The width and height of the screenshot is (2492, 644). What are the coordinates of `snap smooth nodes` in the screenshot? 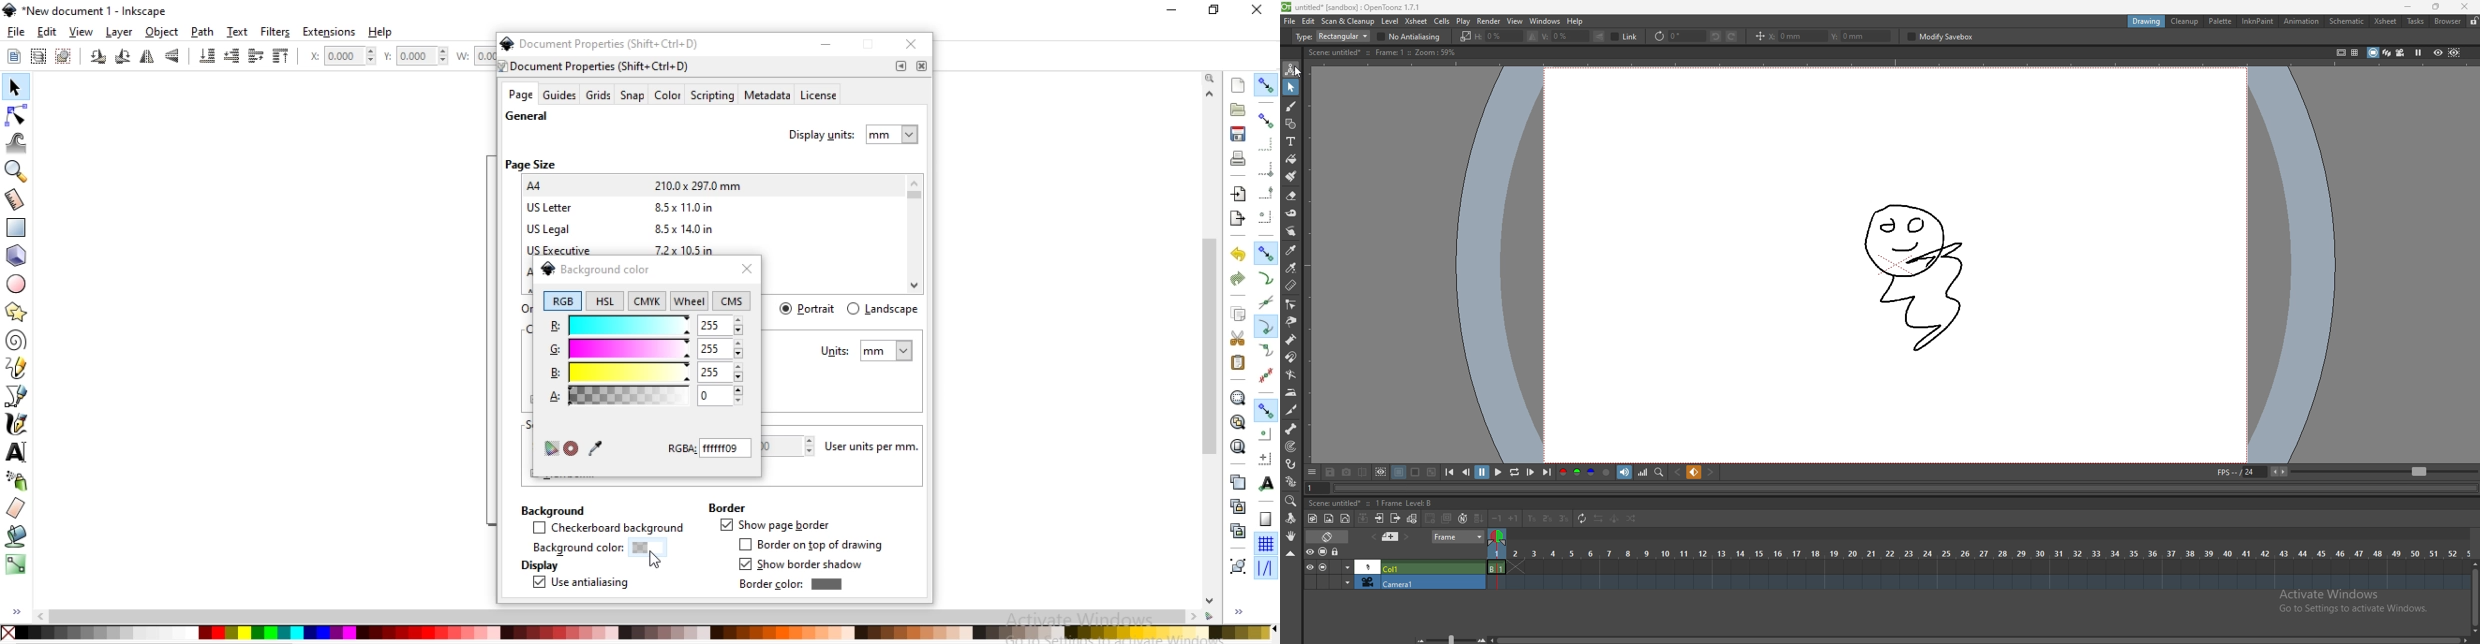 It's located at (1264, 351).